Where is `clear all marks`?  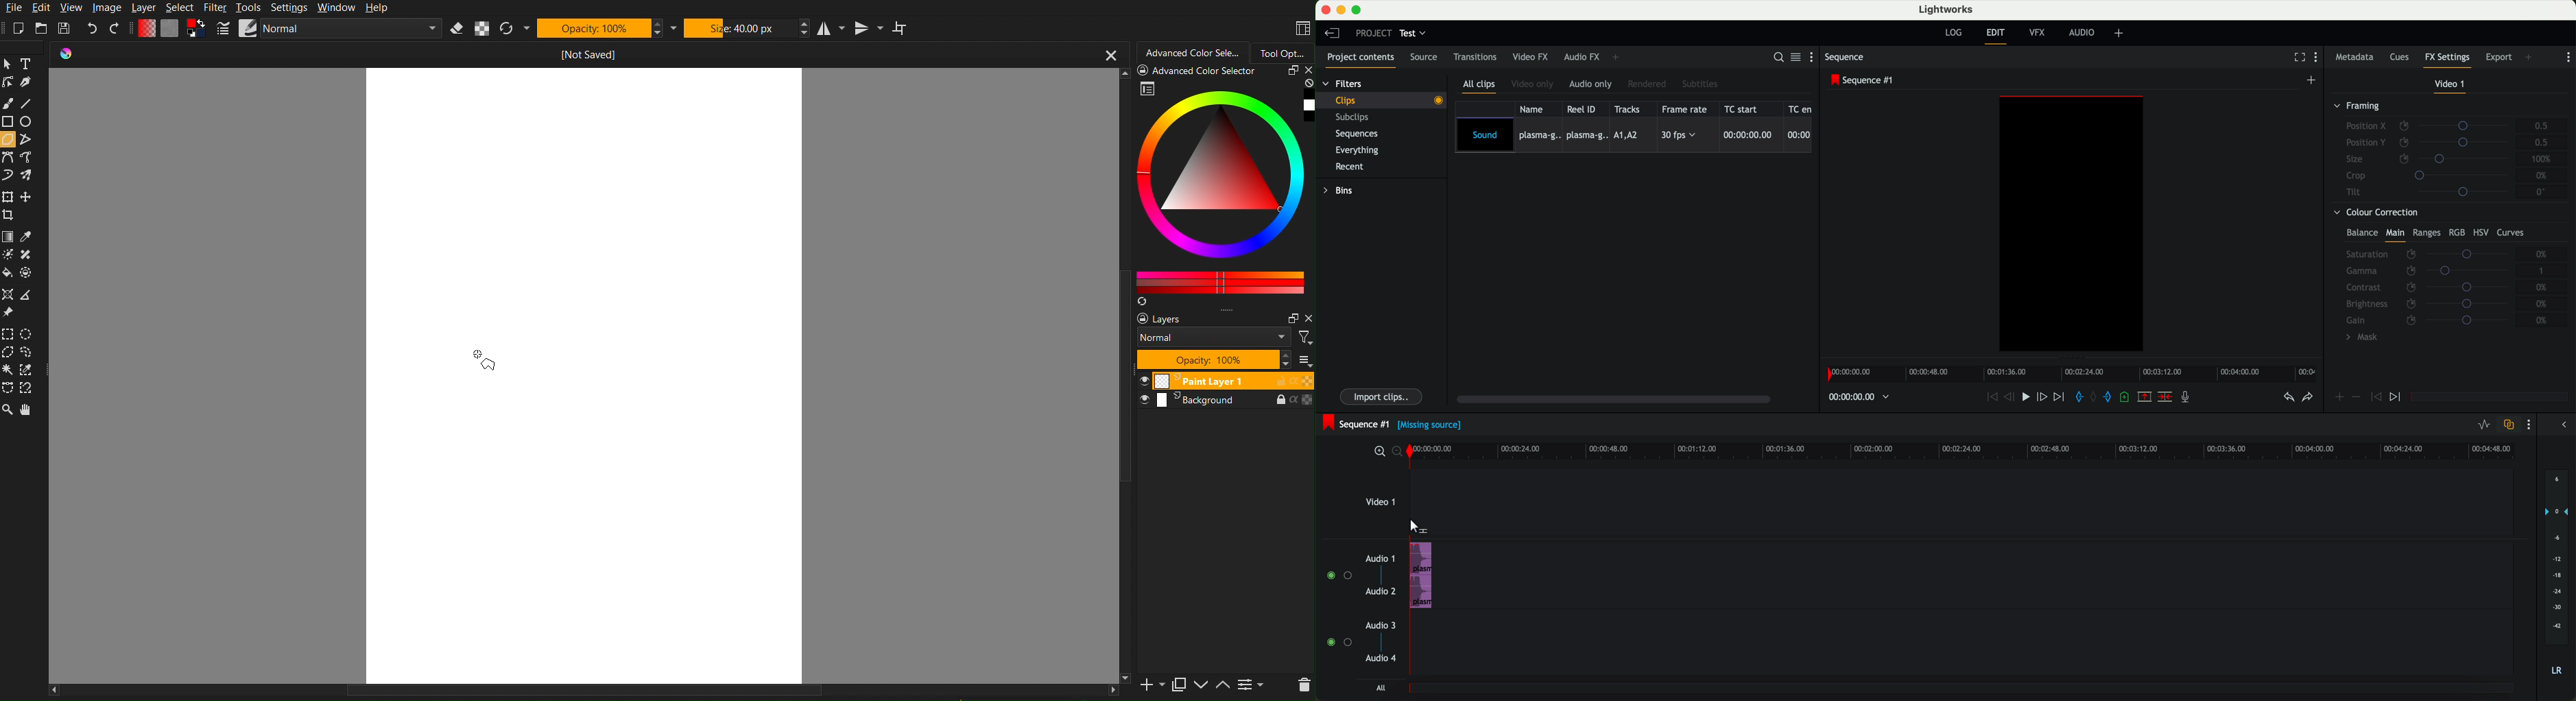 clear all marks is located at coordinates (2095, 398).